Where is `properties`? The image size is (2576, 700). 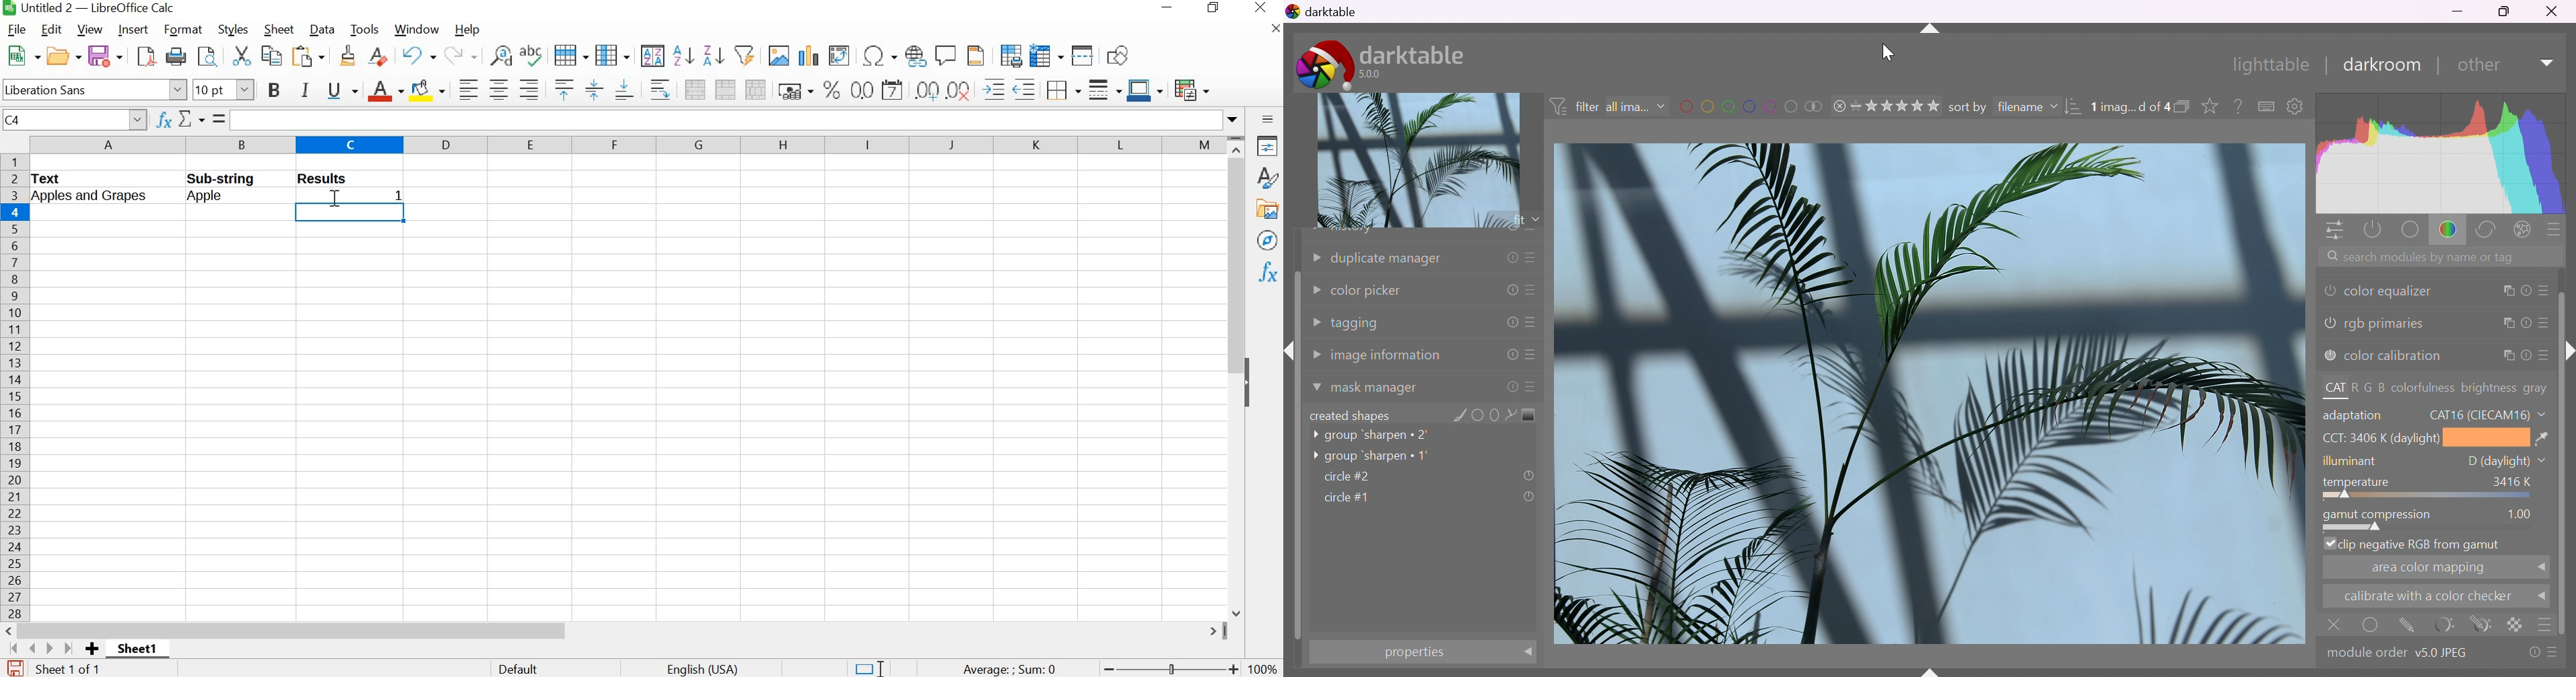 properties is located at coordinates (1266, 144).